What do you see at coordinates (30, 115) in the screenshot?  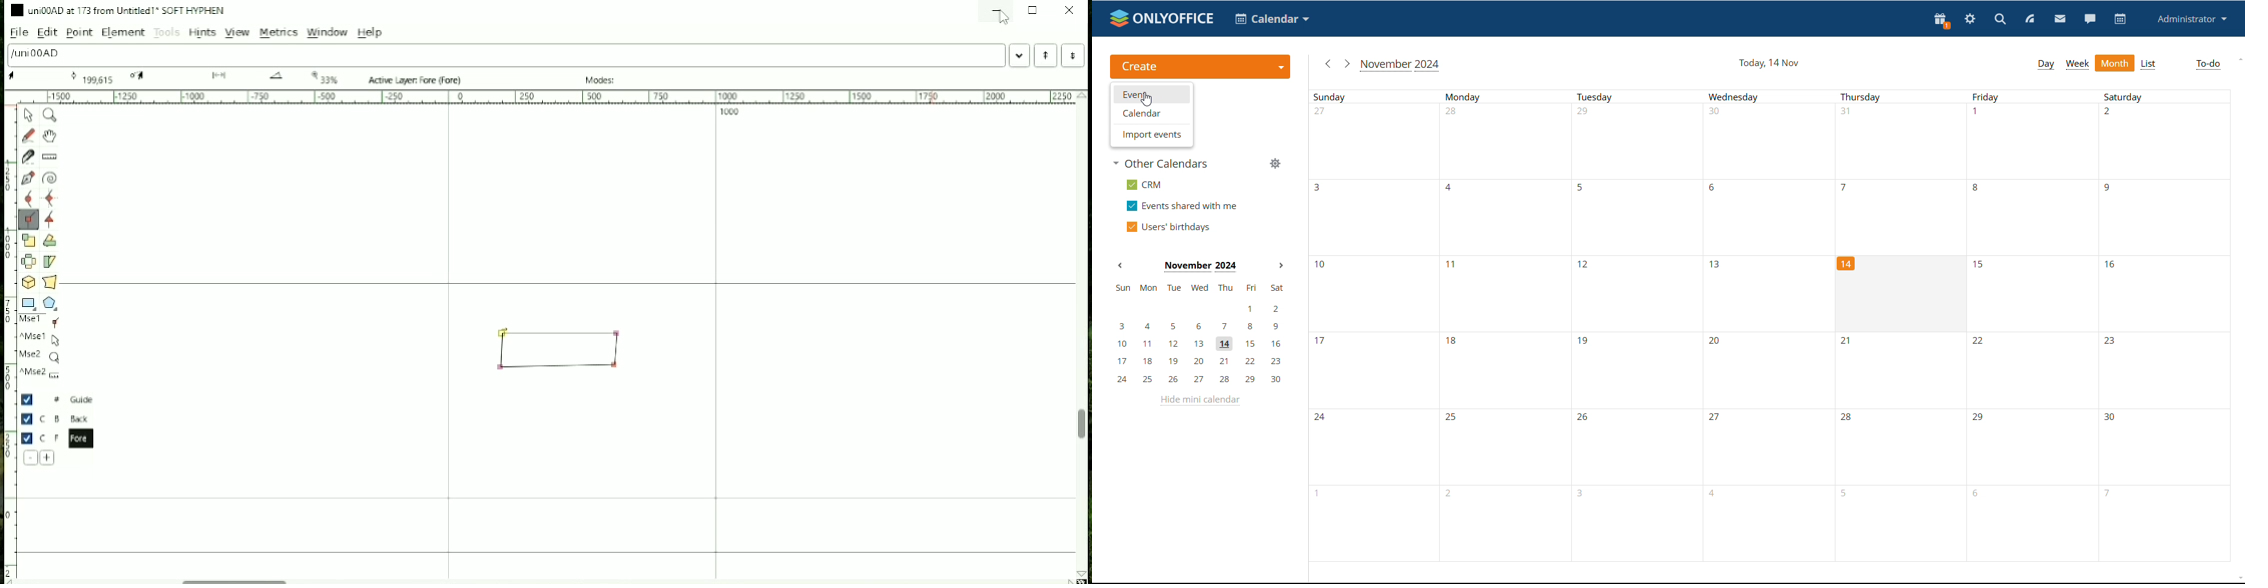 I see `Pointer` at bounding box center [30, 115].